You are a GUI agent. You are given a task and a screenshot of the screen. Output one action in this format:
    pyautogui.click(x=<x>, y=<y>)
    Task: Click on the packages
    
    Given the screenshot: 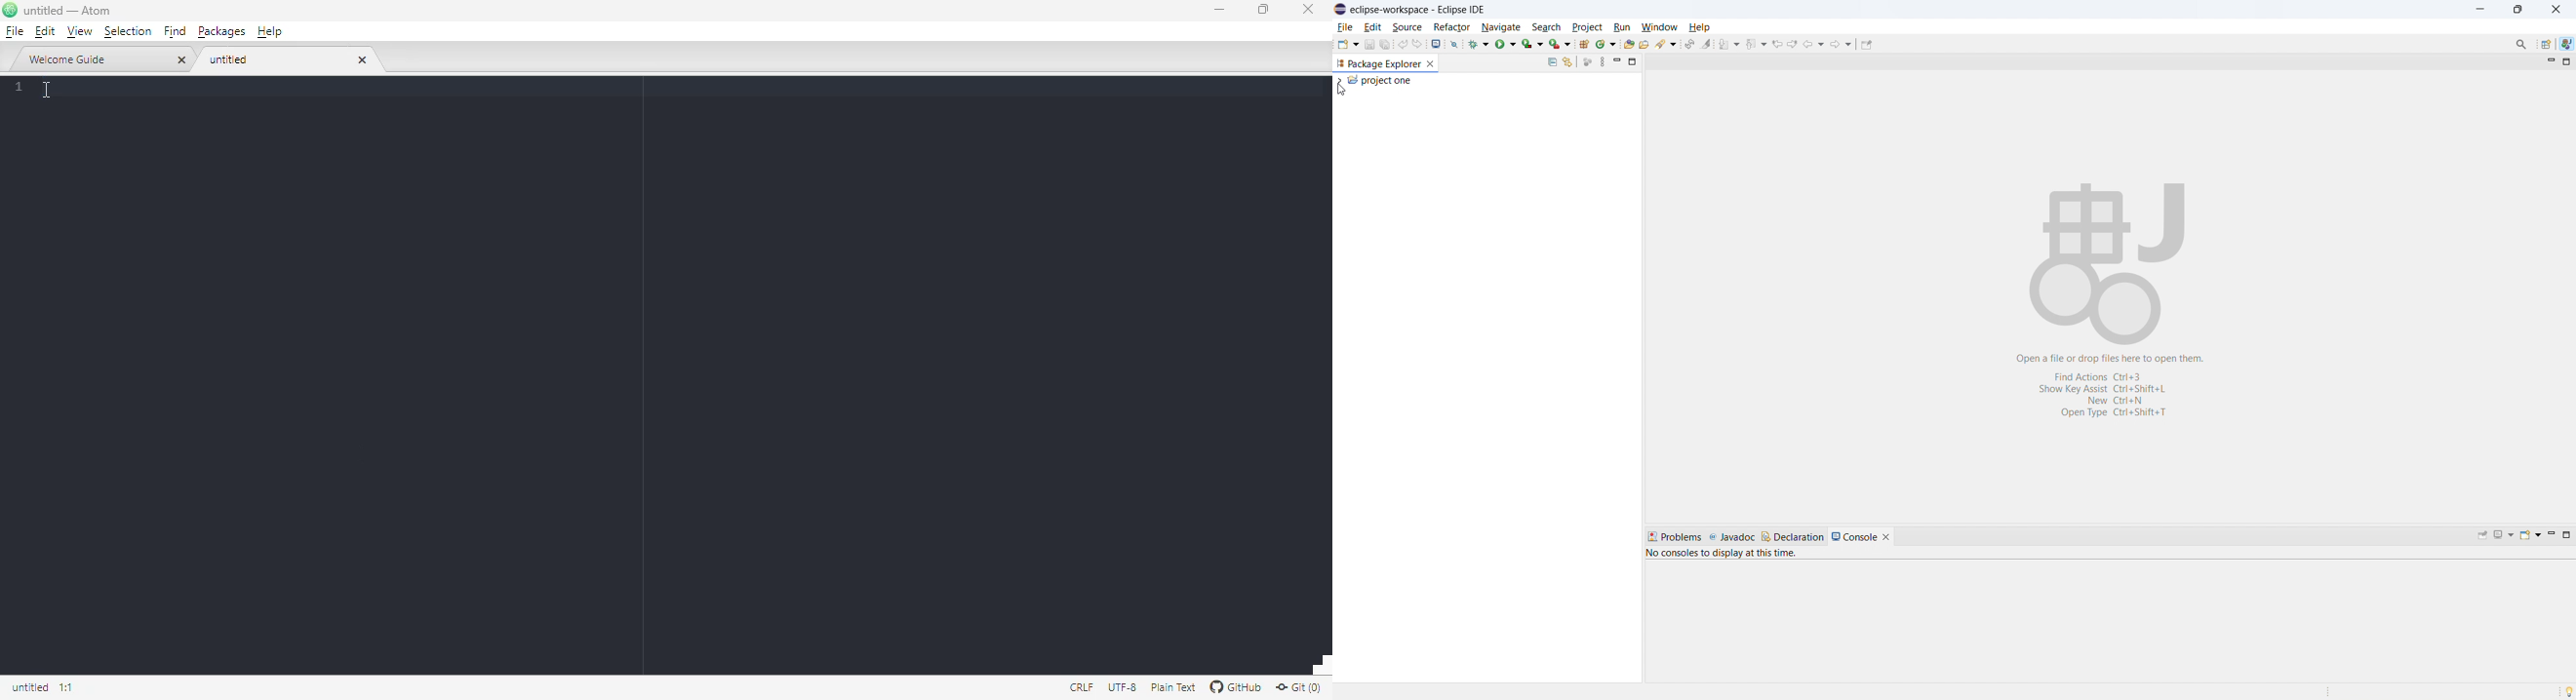 What is the action you would take?
    pyautogui.click(x=220, y=31)
    